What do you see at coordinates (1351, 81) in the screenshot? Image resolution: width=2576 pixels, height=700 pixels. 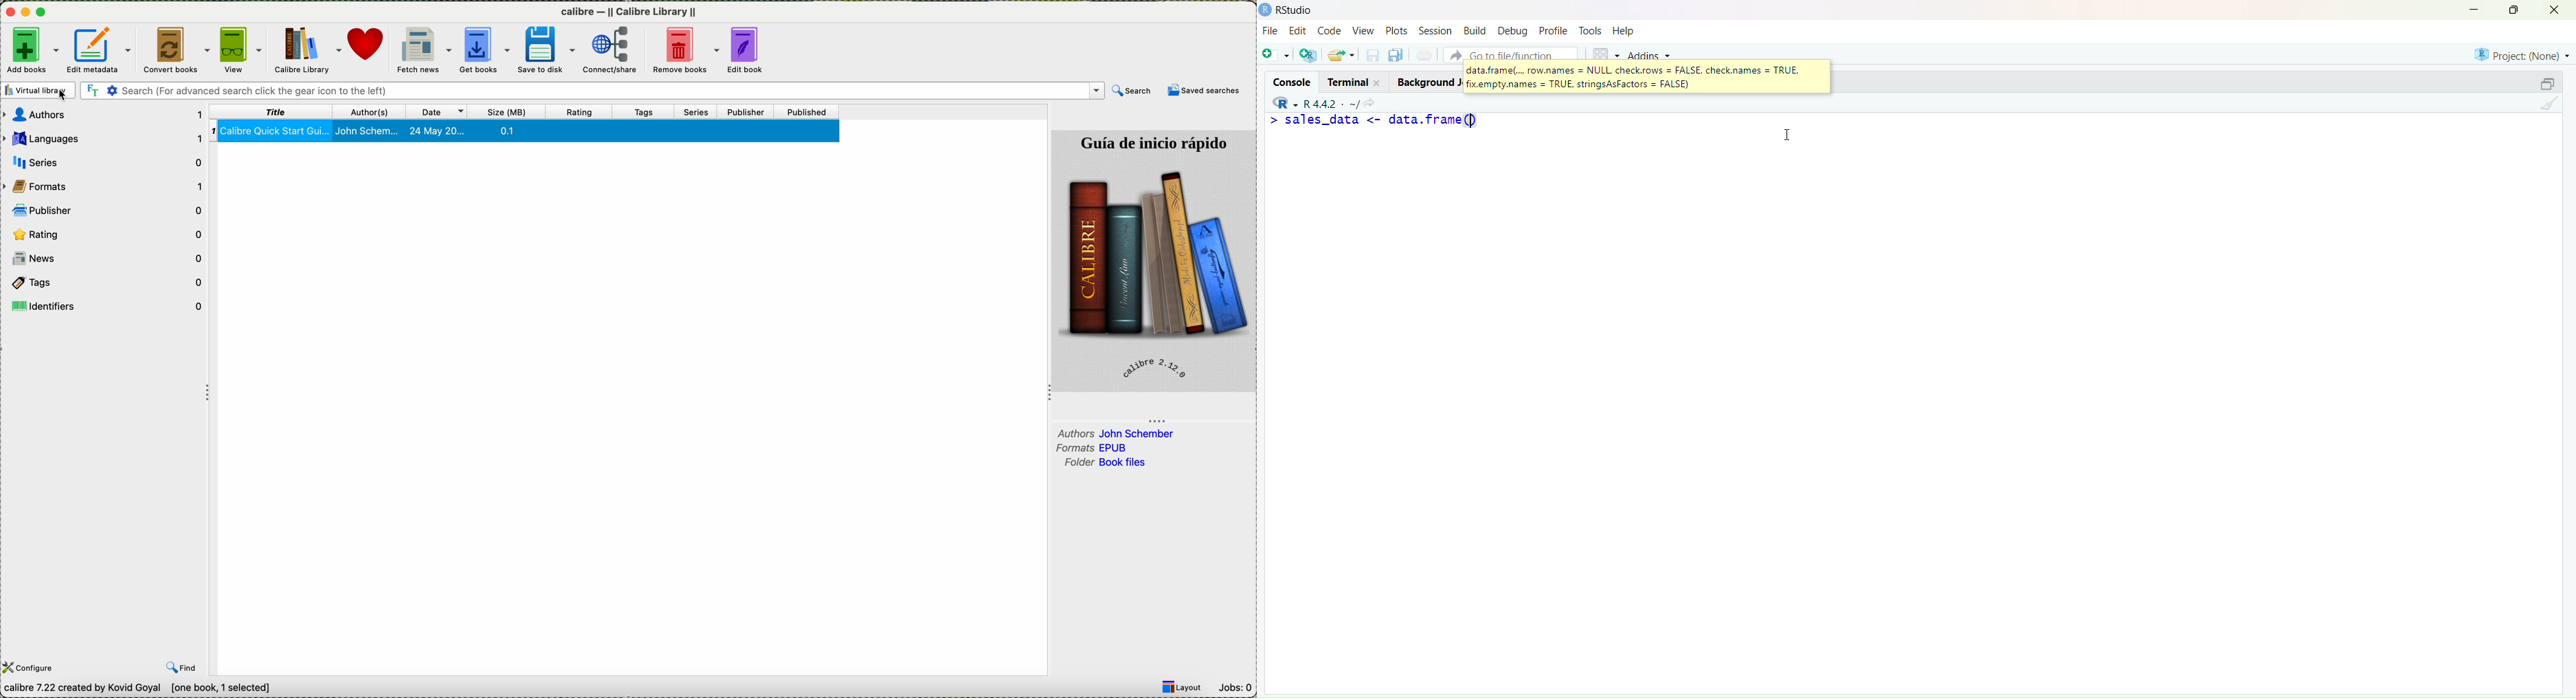 I see `Terminal` at bounding box center [1351, 81].